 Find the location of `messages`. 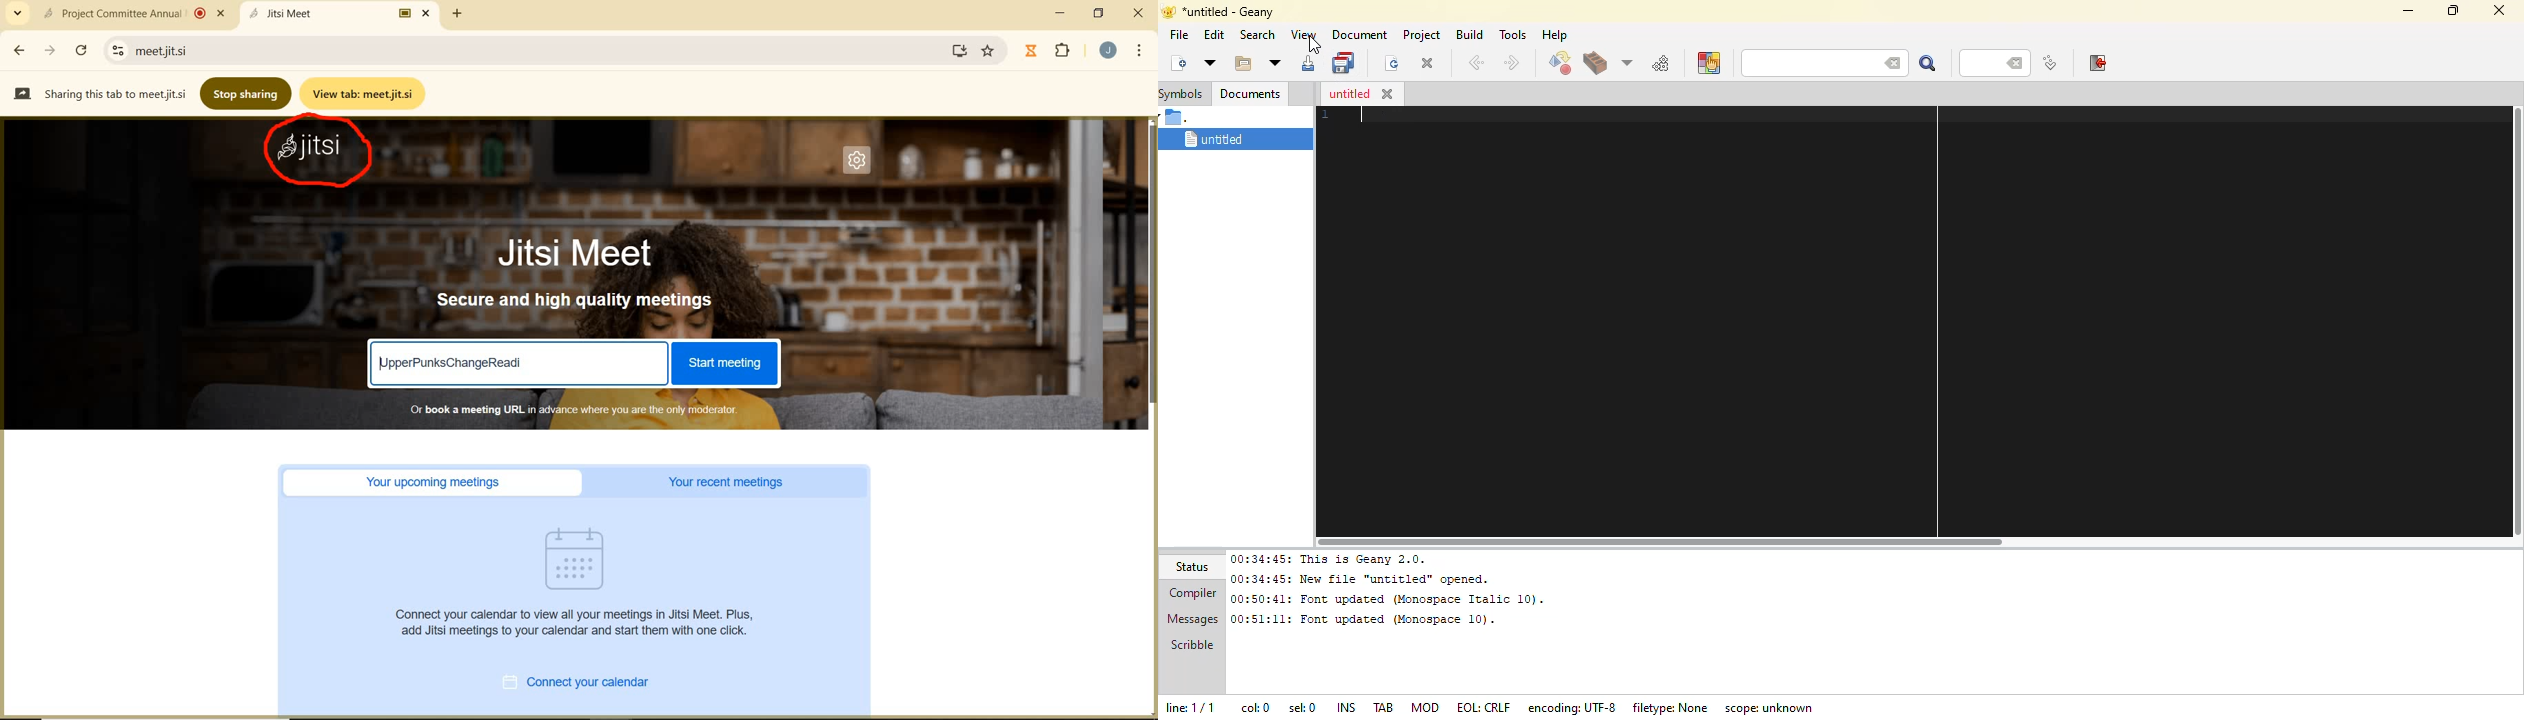

messages is located at coordinates (1192, 620).